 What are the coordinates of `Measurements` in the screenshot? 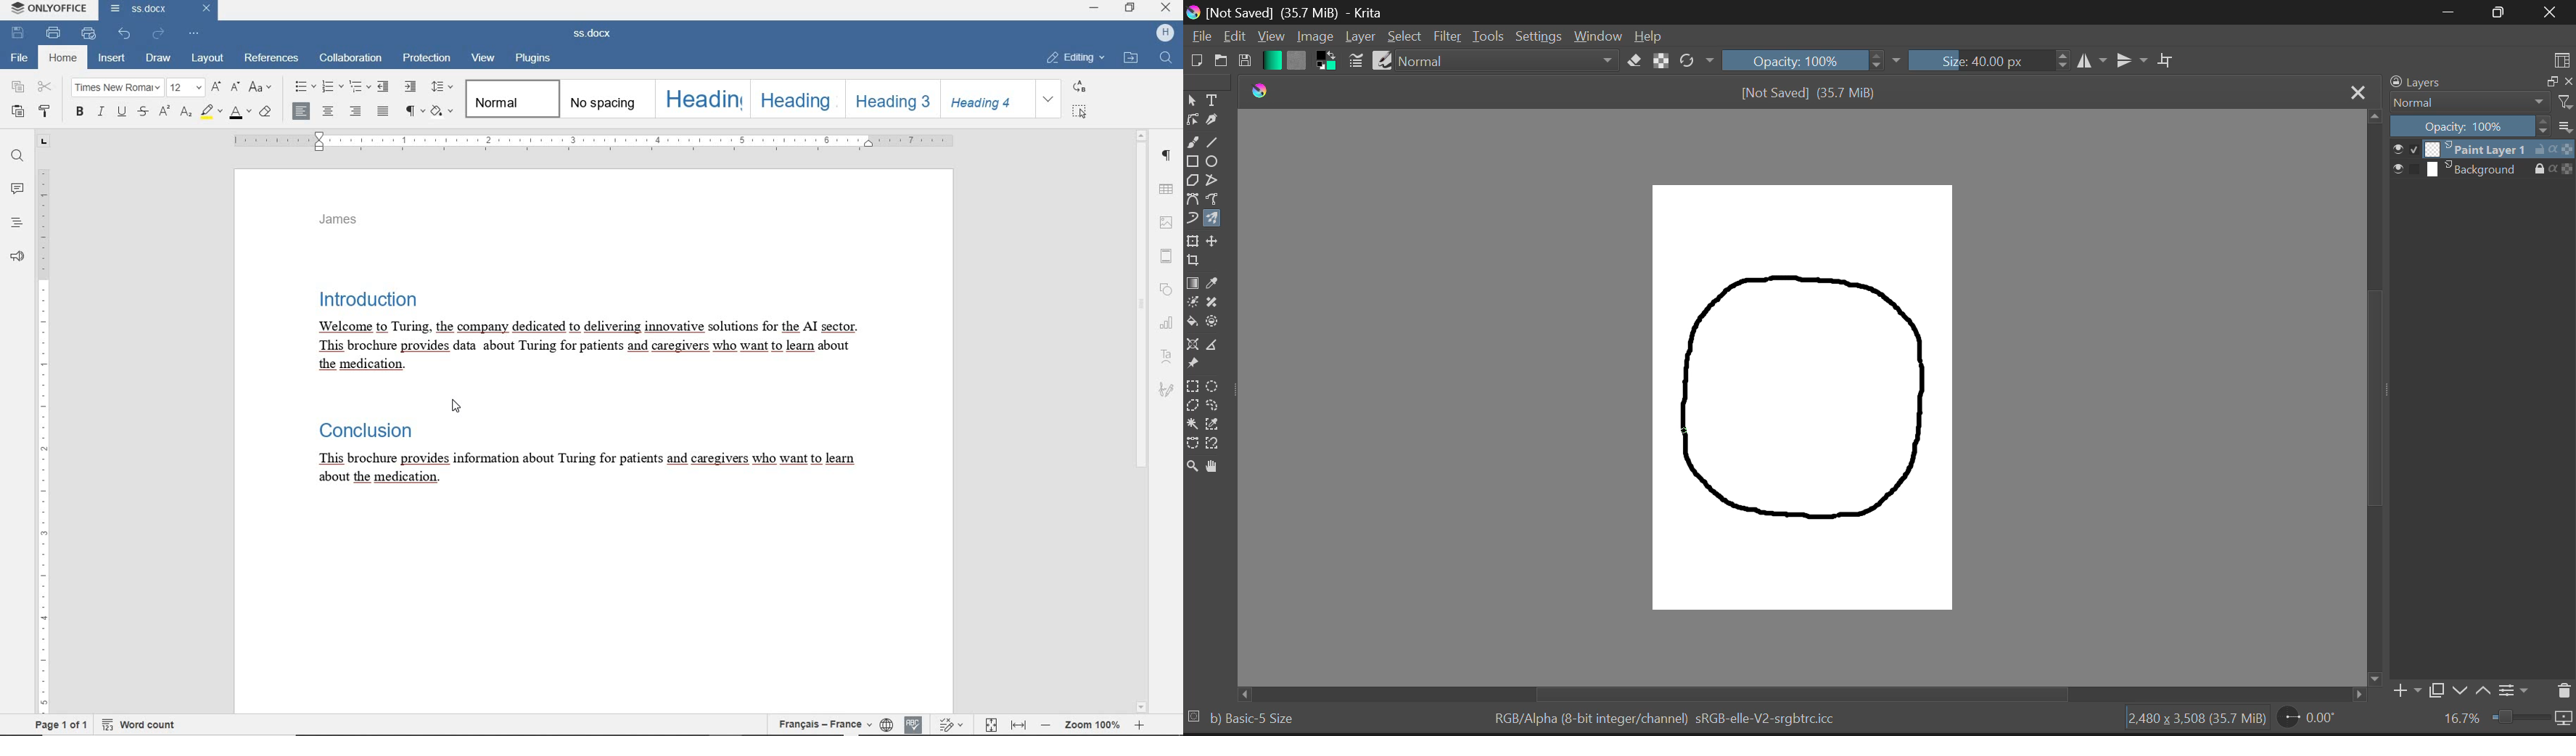 It's located at (1218, 348).